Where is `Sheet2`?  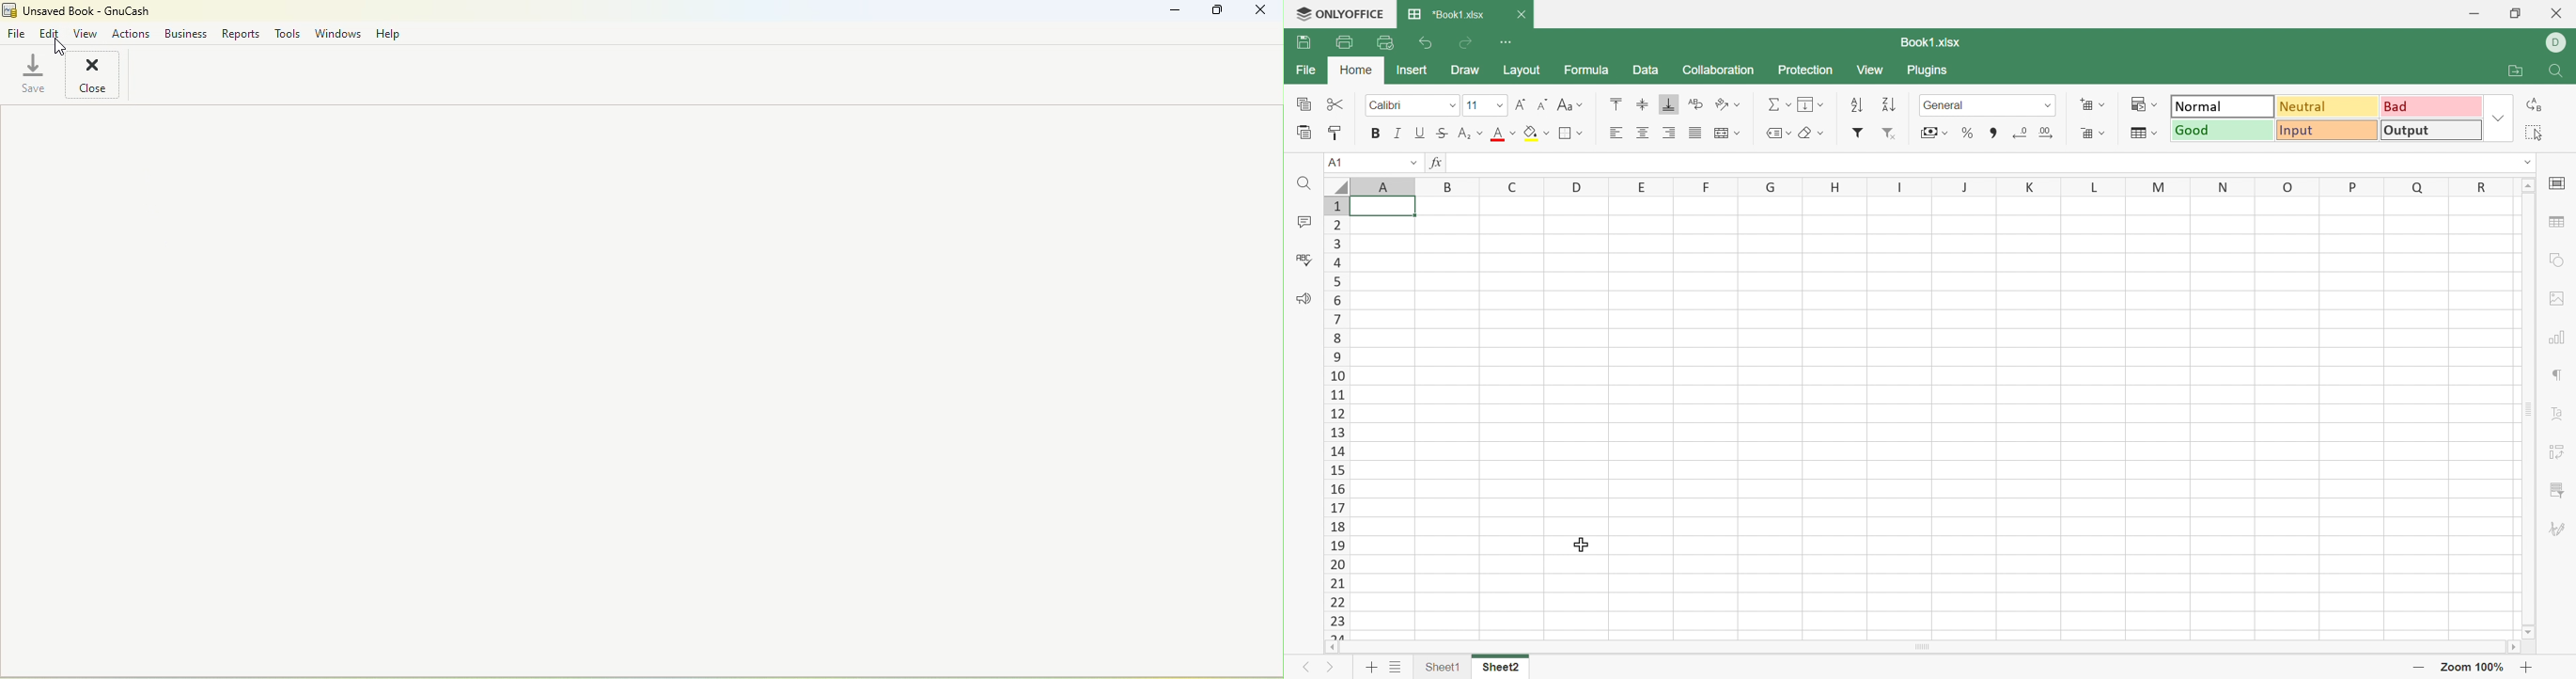 Sheet2 is located at coordinates (1505, 668).